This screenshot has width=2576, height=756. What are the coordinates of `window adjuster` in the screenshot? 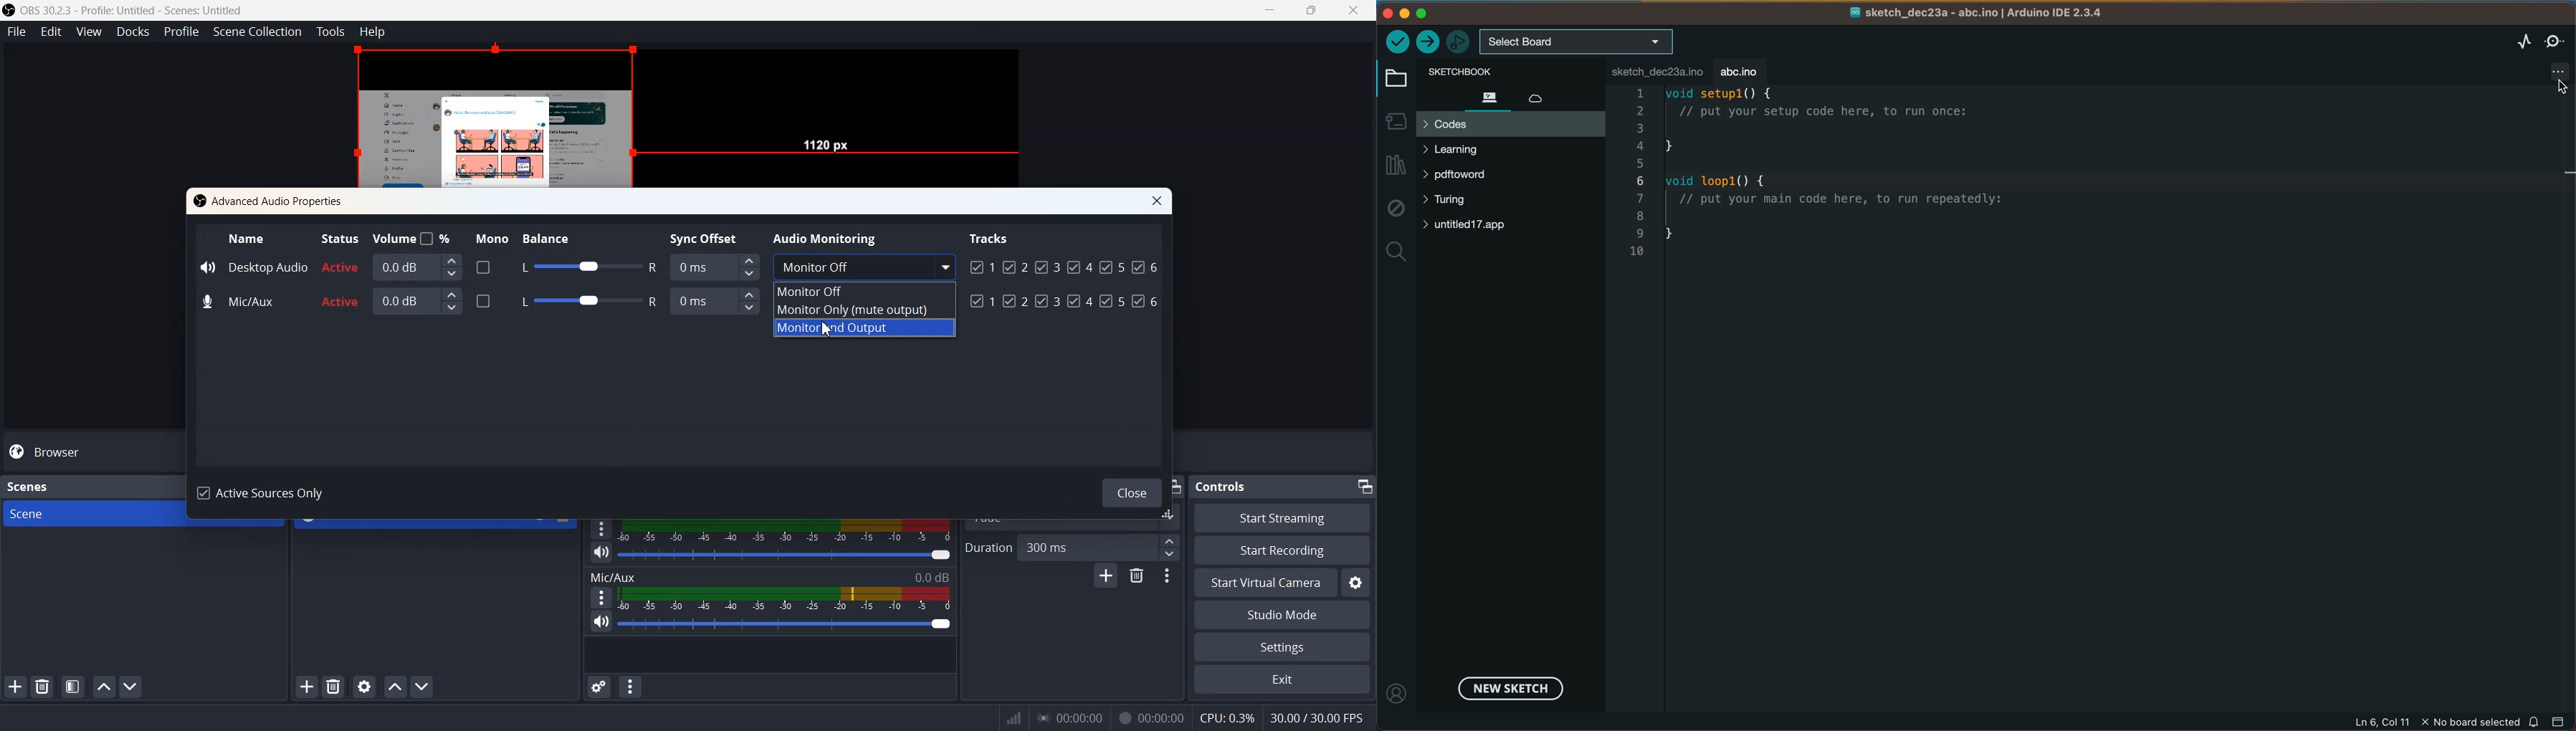 It's located at (1170, 515).